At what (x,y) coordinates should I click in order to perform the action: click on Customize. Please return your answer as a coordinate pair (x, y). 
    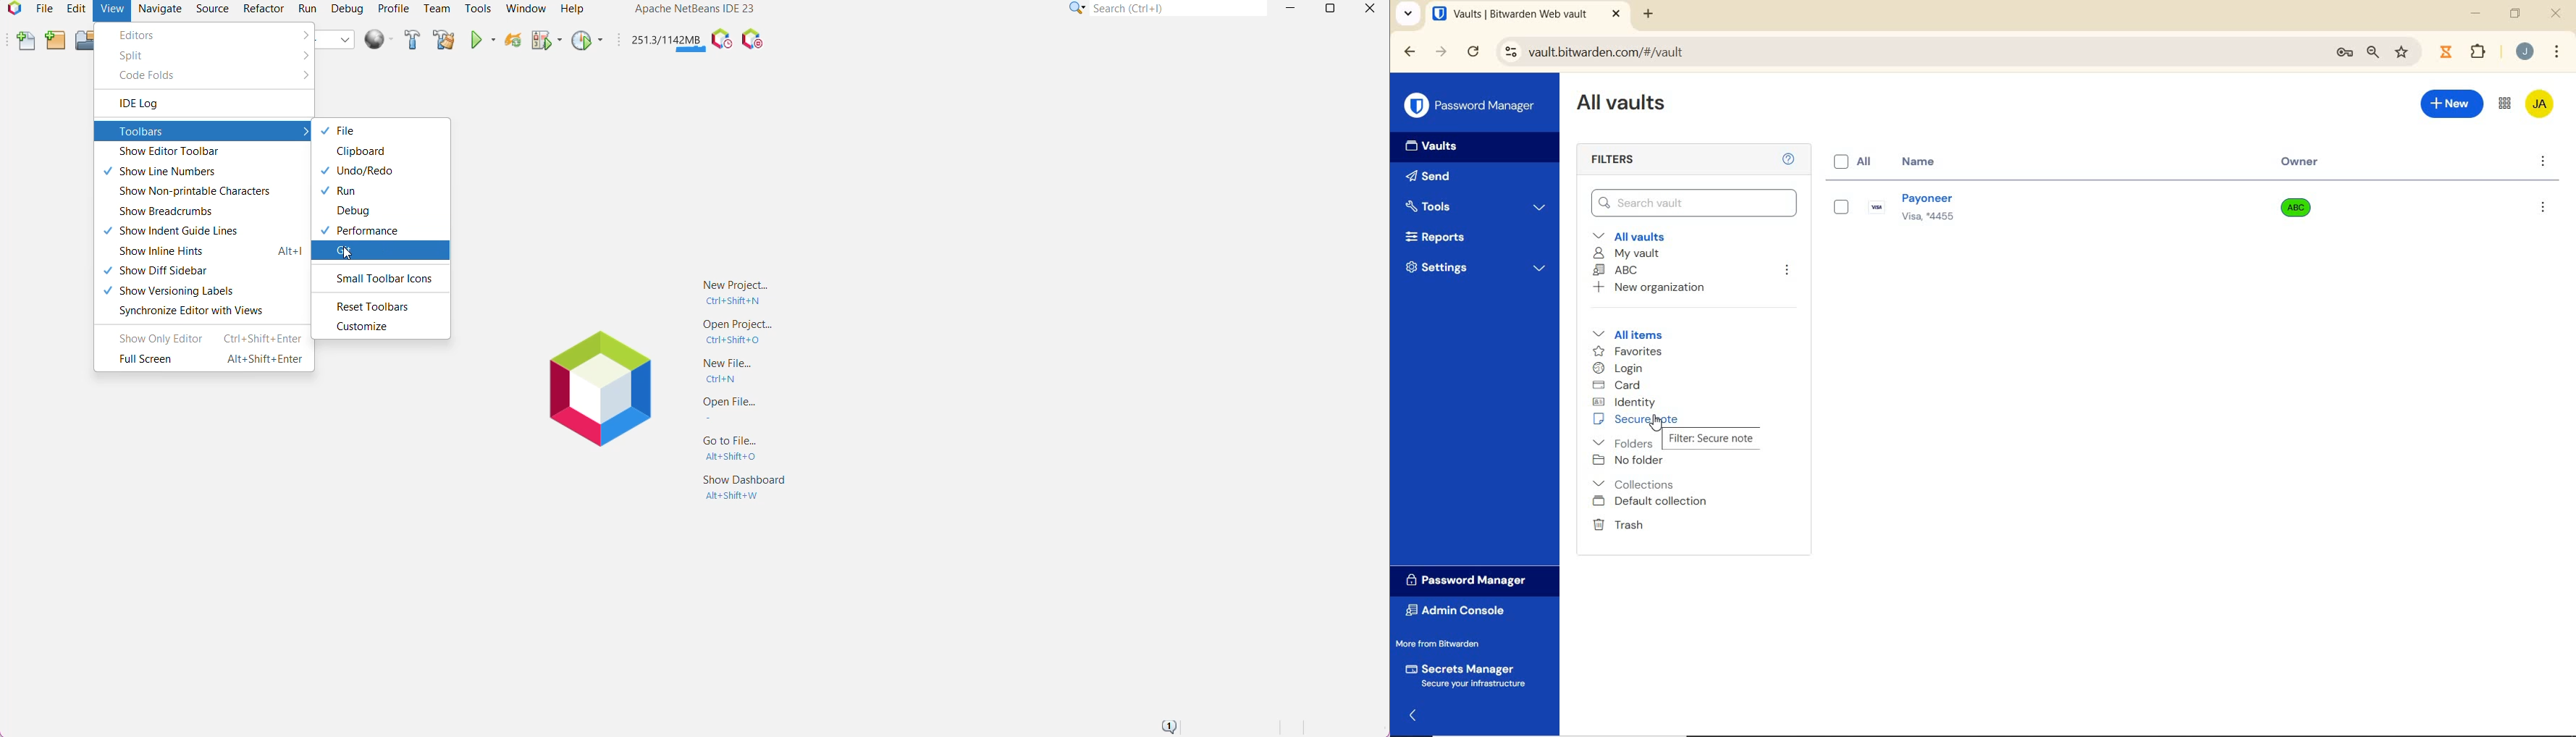
    Looking at the image, I should click on (361, 327).